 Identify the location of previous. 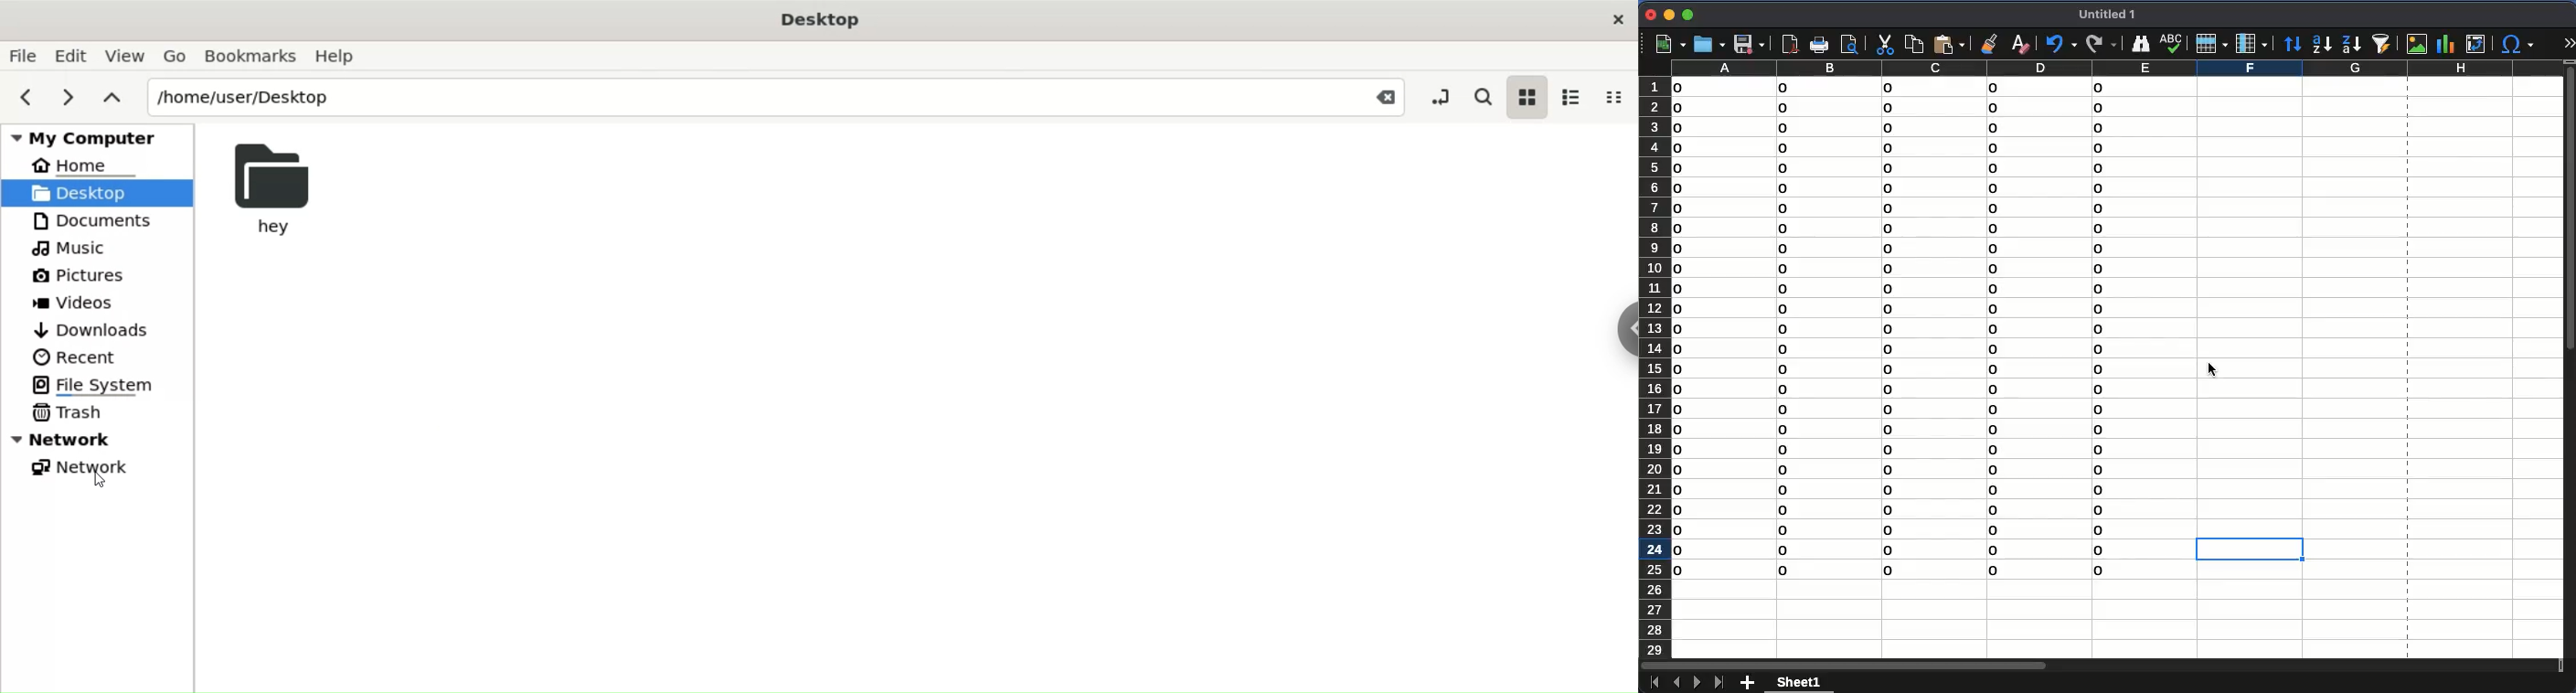
(24, 97).